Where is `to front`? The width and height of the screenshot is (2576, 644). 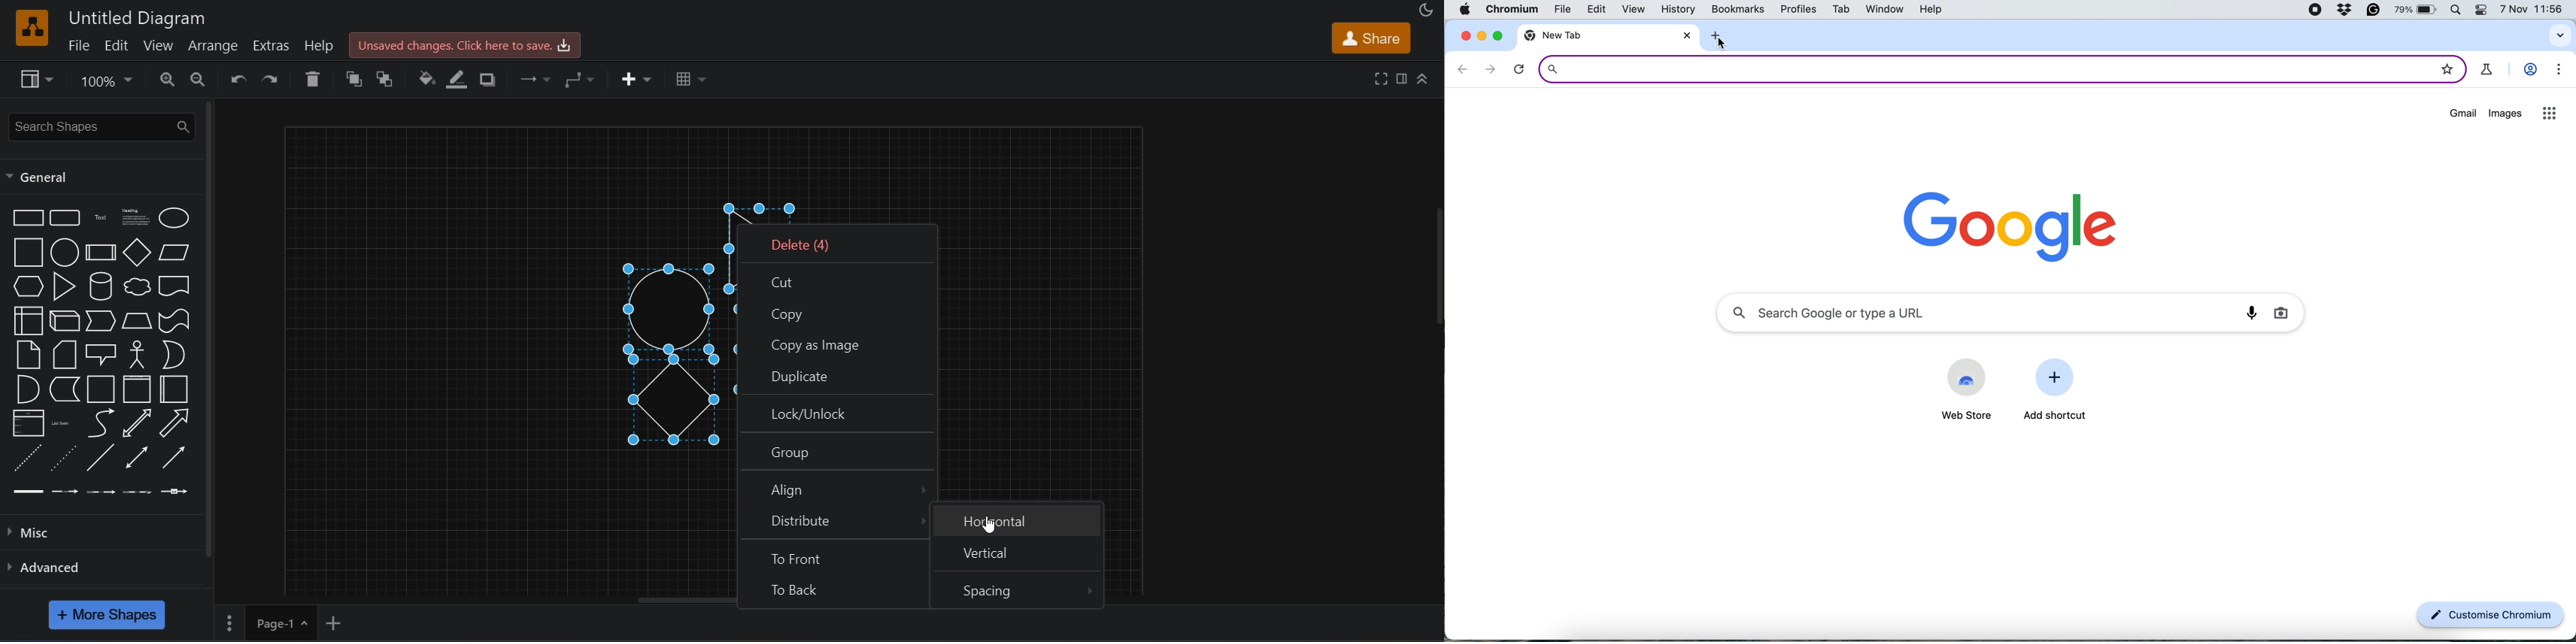
to front is located at coordinates (833, 557).